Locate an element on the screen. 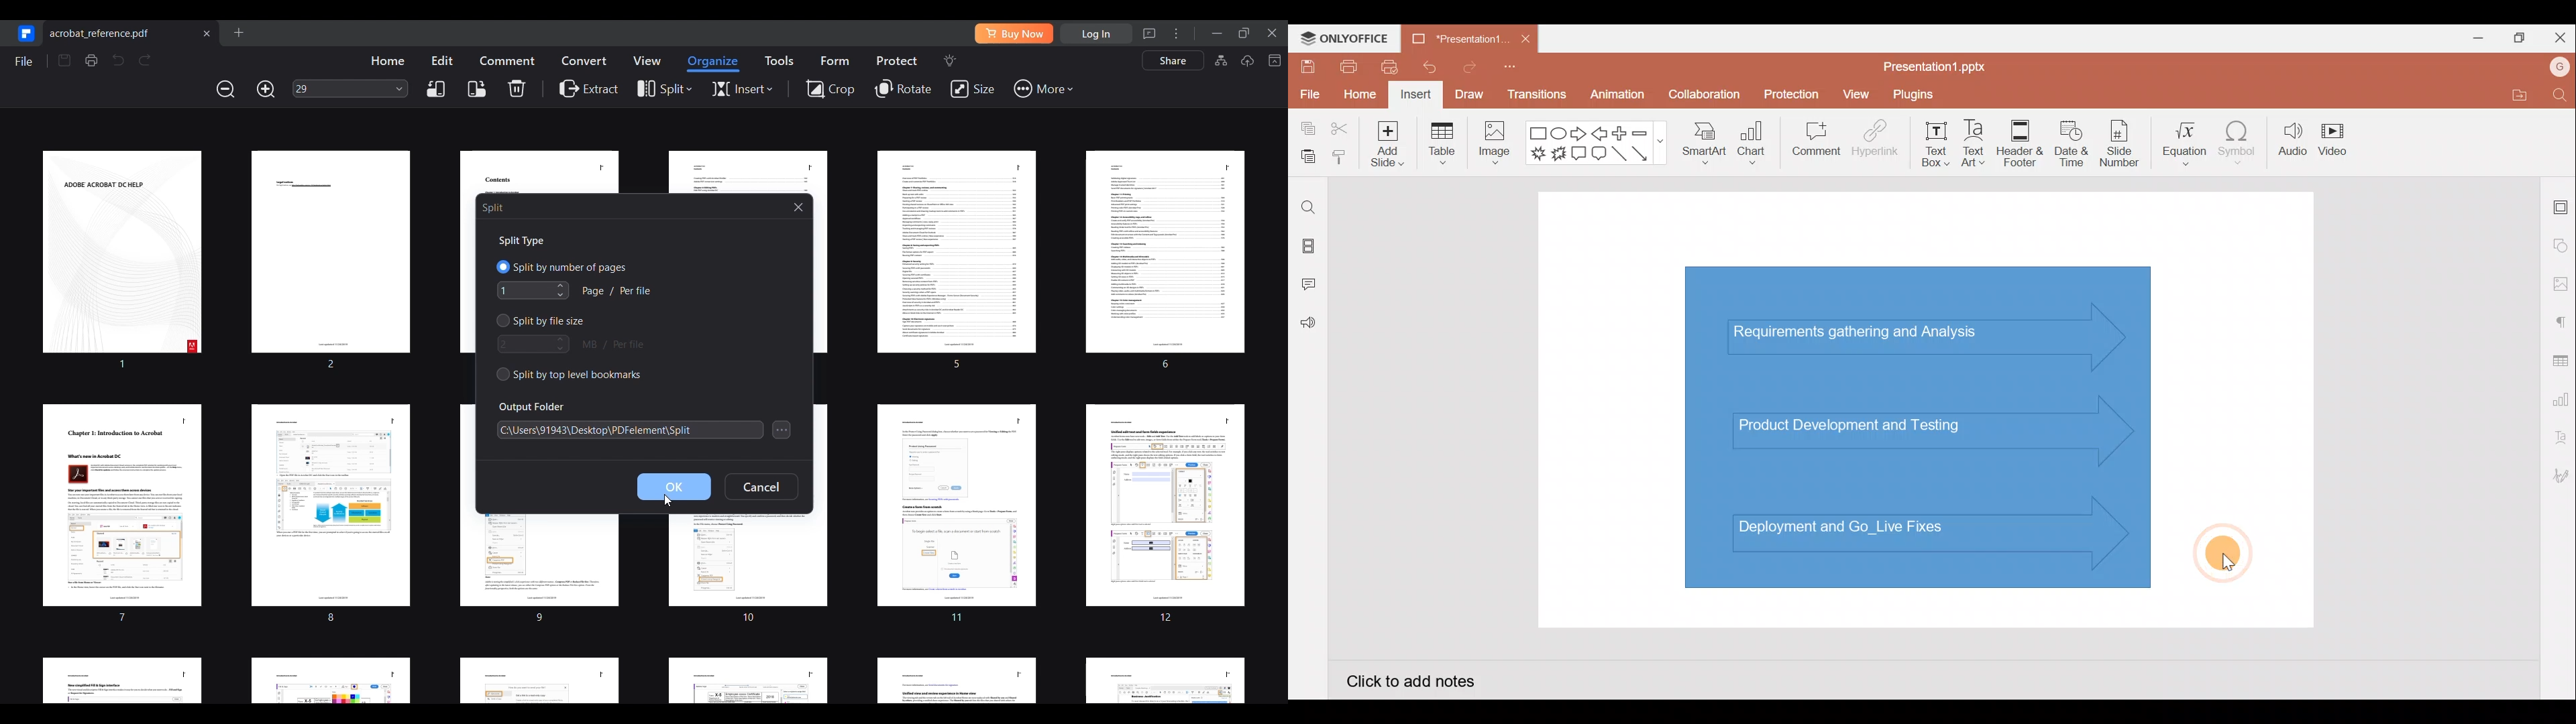 The image size is (2576, 728). View is located at coordinates (646, 60).